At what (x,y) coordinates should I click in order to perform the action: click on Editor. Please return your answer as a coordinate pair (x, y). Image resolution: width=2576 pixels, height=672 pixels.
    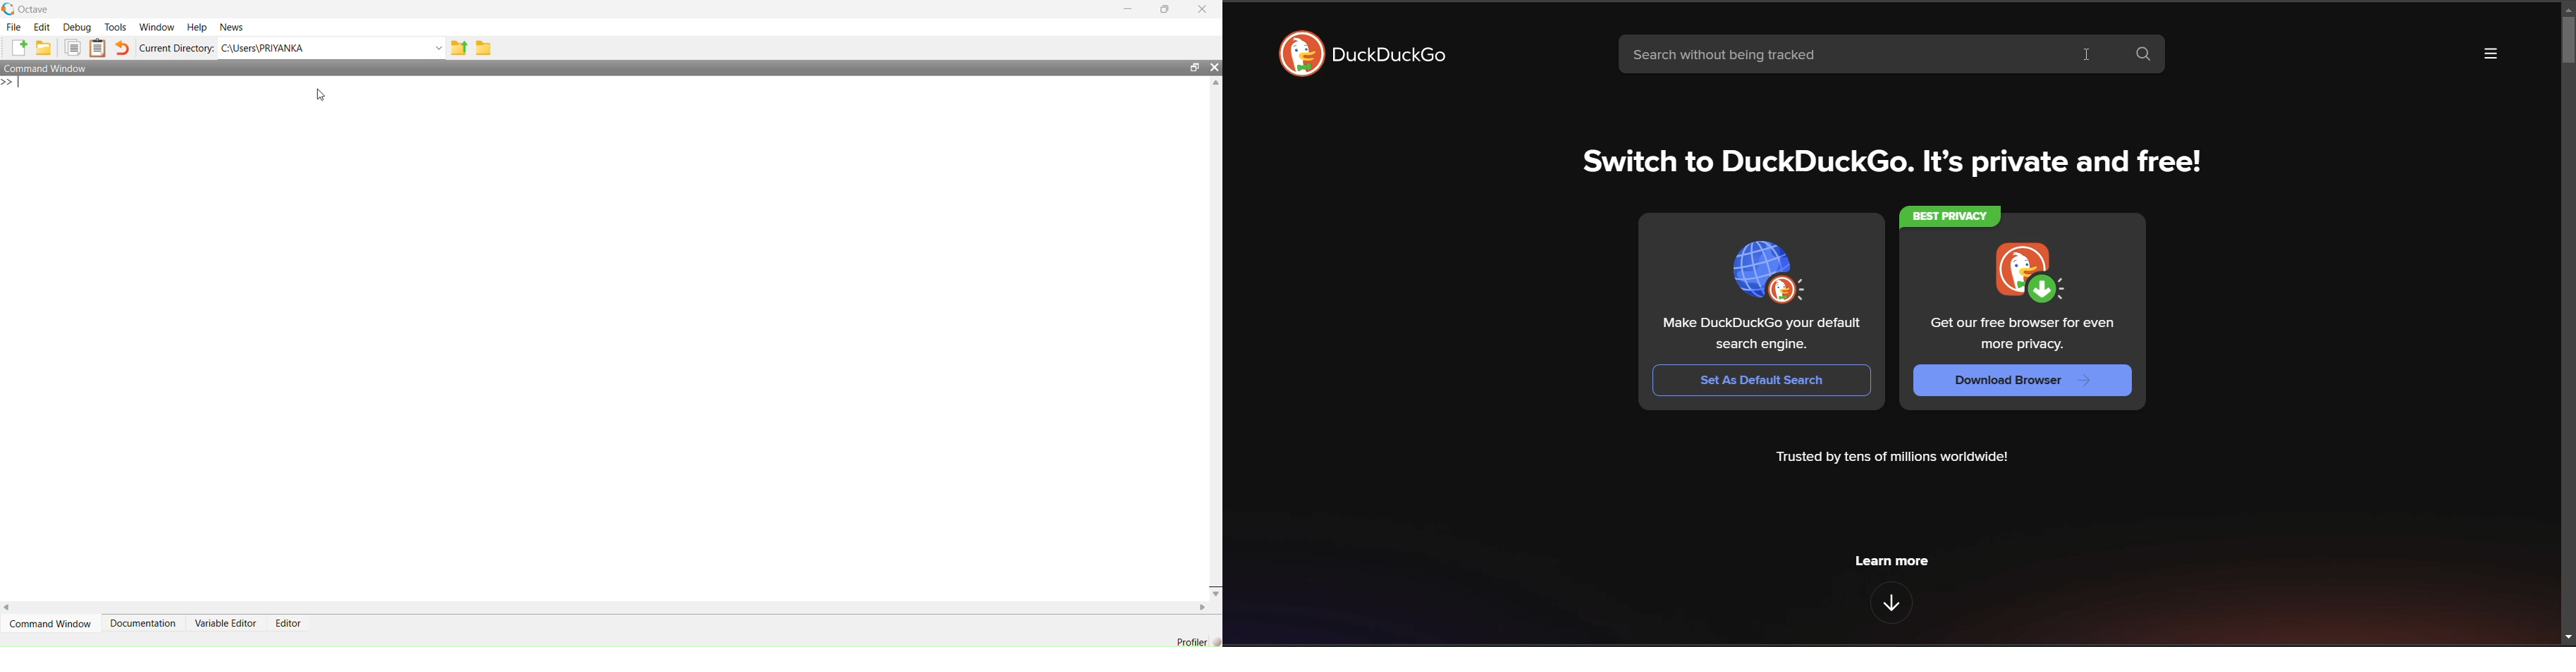
    Looking at the image, I should click on (291, 623).